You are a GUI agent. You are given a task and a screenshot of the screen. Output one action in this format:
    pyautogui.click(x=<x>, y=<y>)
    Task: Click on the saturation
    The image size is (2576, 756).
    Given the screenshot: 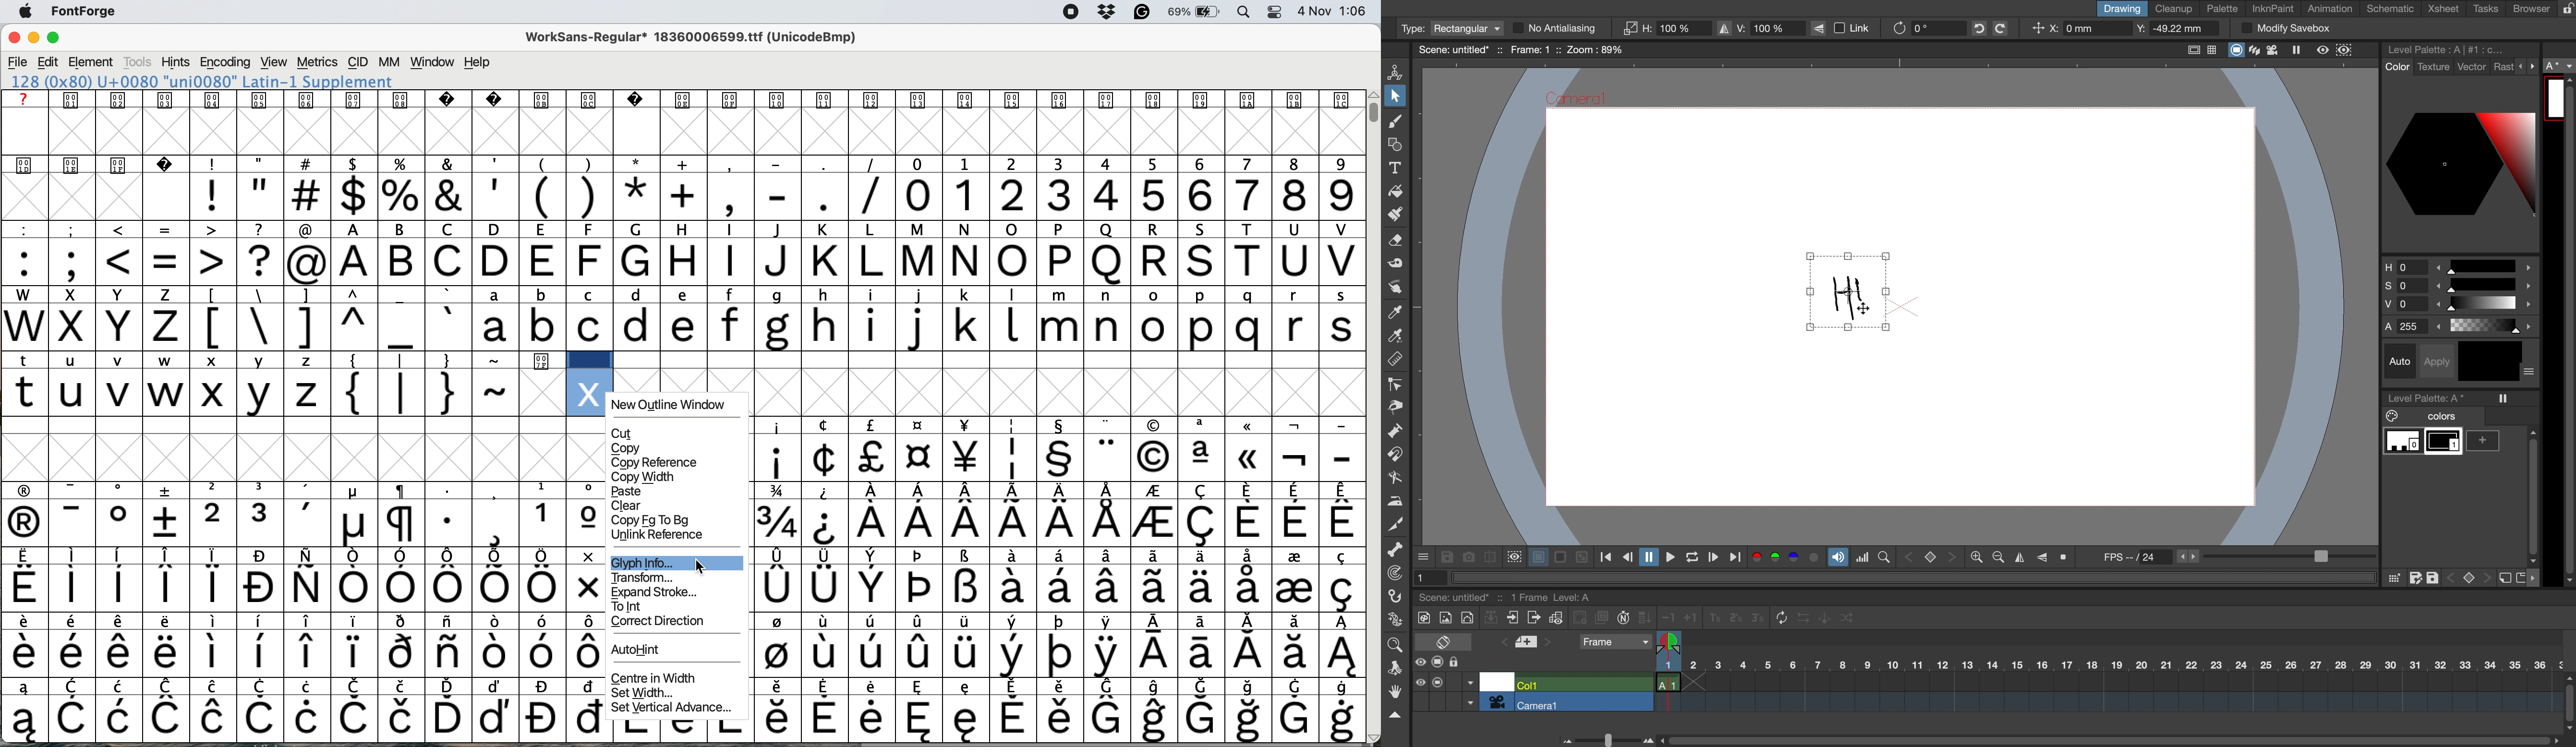 What is the action you would take?
    pyautogui.click(x=2458, y=288)
    